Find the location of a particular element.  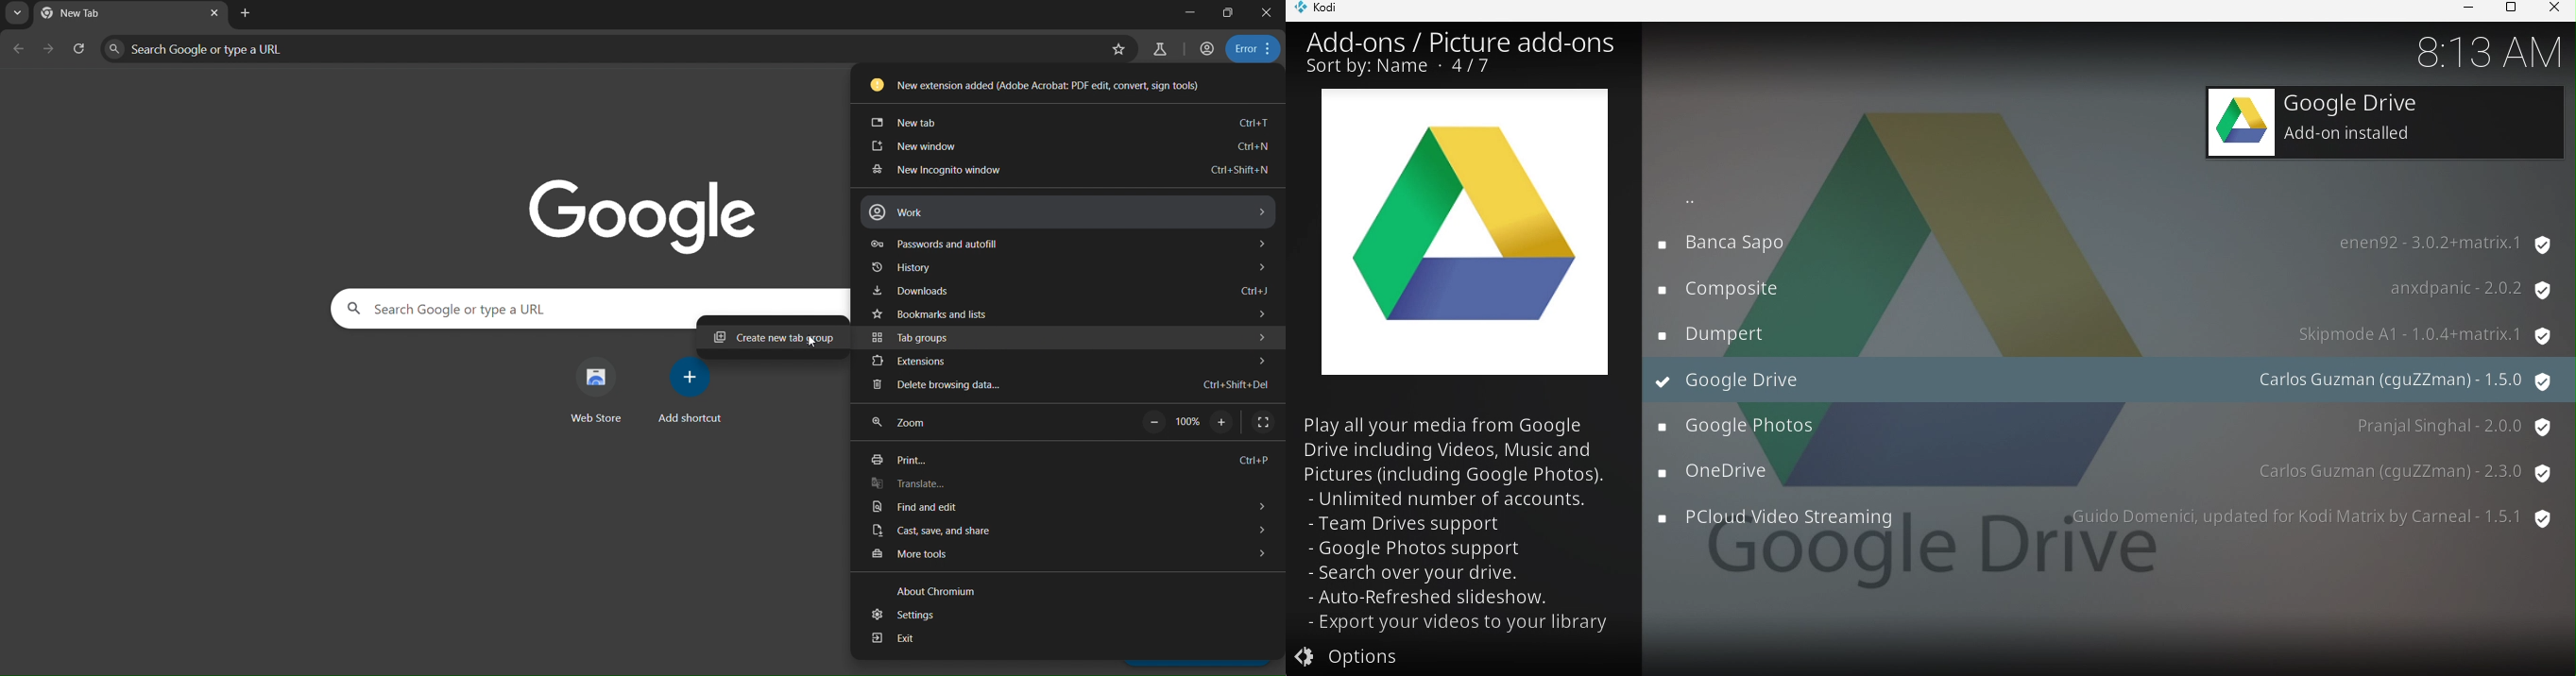

Options is located at coordinates (1456, 656).